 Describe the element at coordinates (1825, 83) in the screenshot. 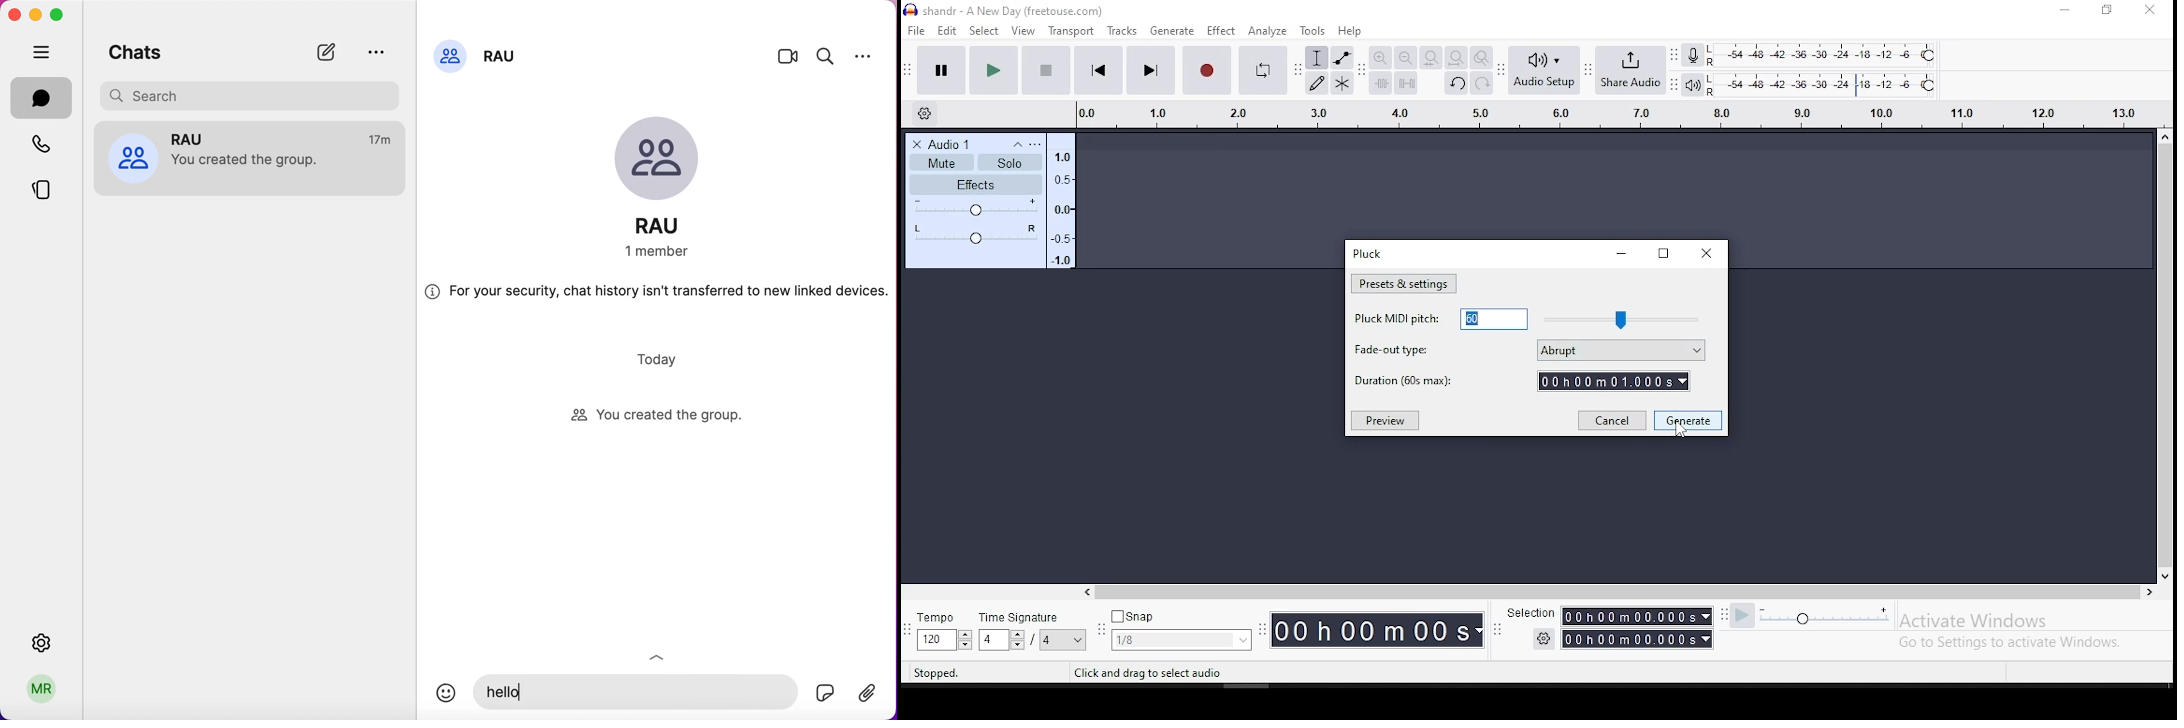

I see `playback level` at that location.